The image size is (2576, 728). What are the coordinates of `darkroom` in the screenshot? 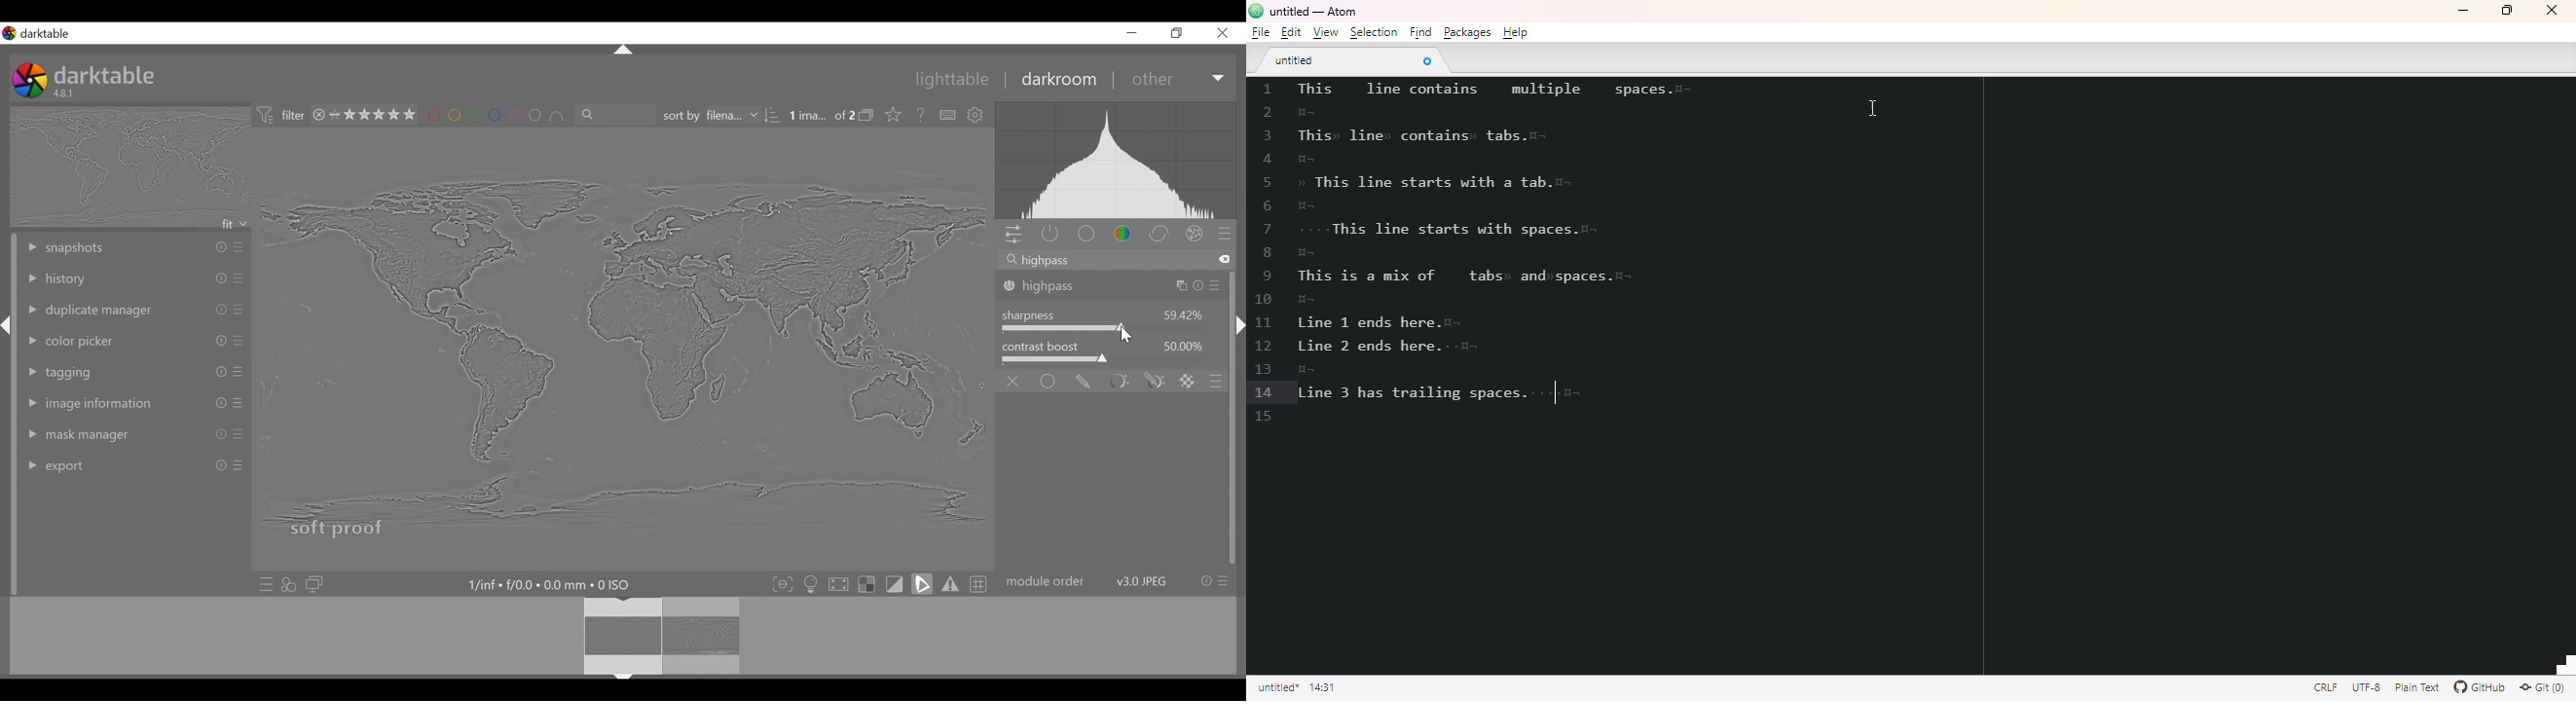 It's located at (1061, 82).